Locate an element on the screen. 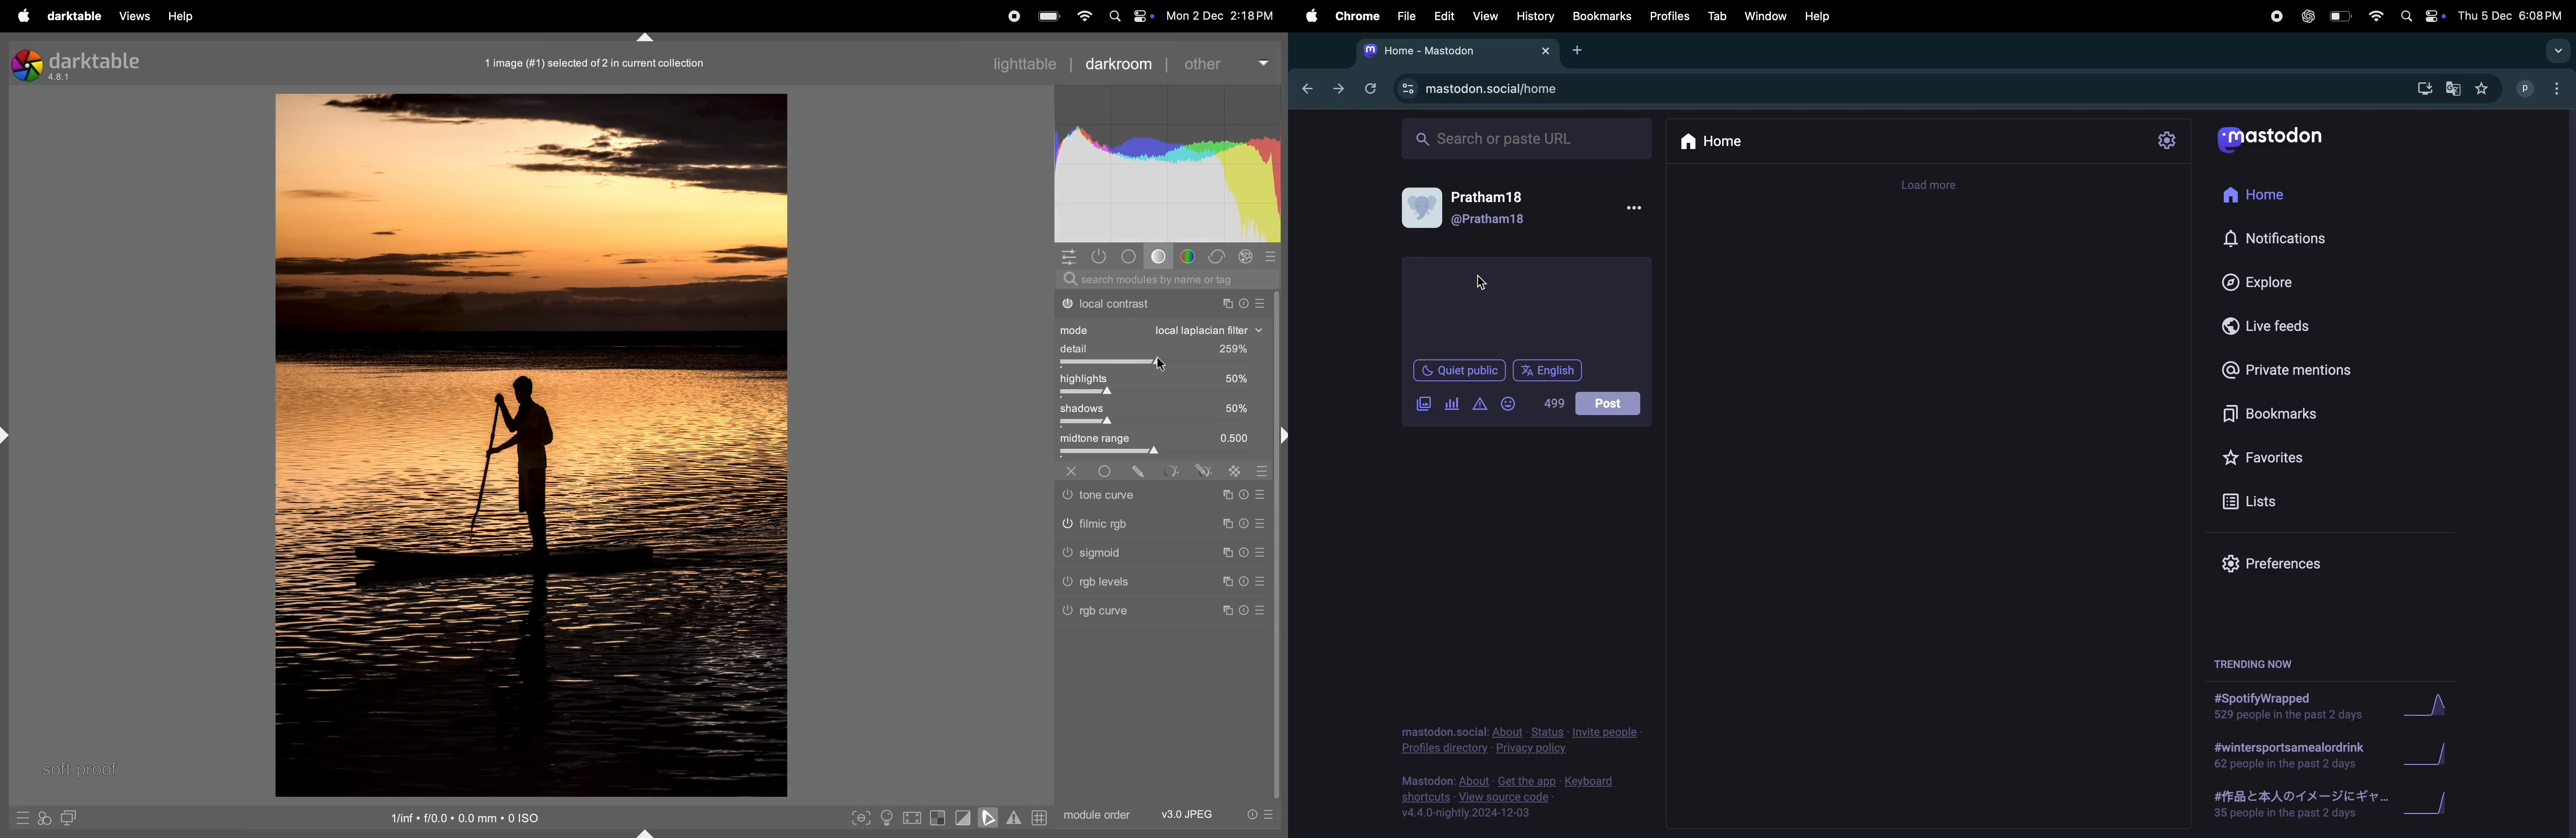   is located at coordinates (1108, 470).